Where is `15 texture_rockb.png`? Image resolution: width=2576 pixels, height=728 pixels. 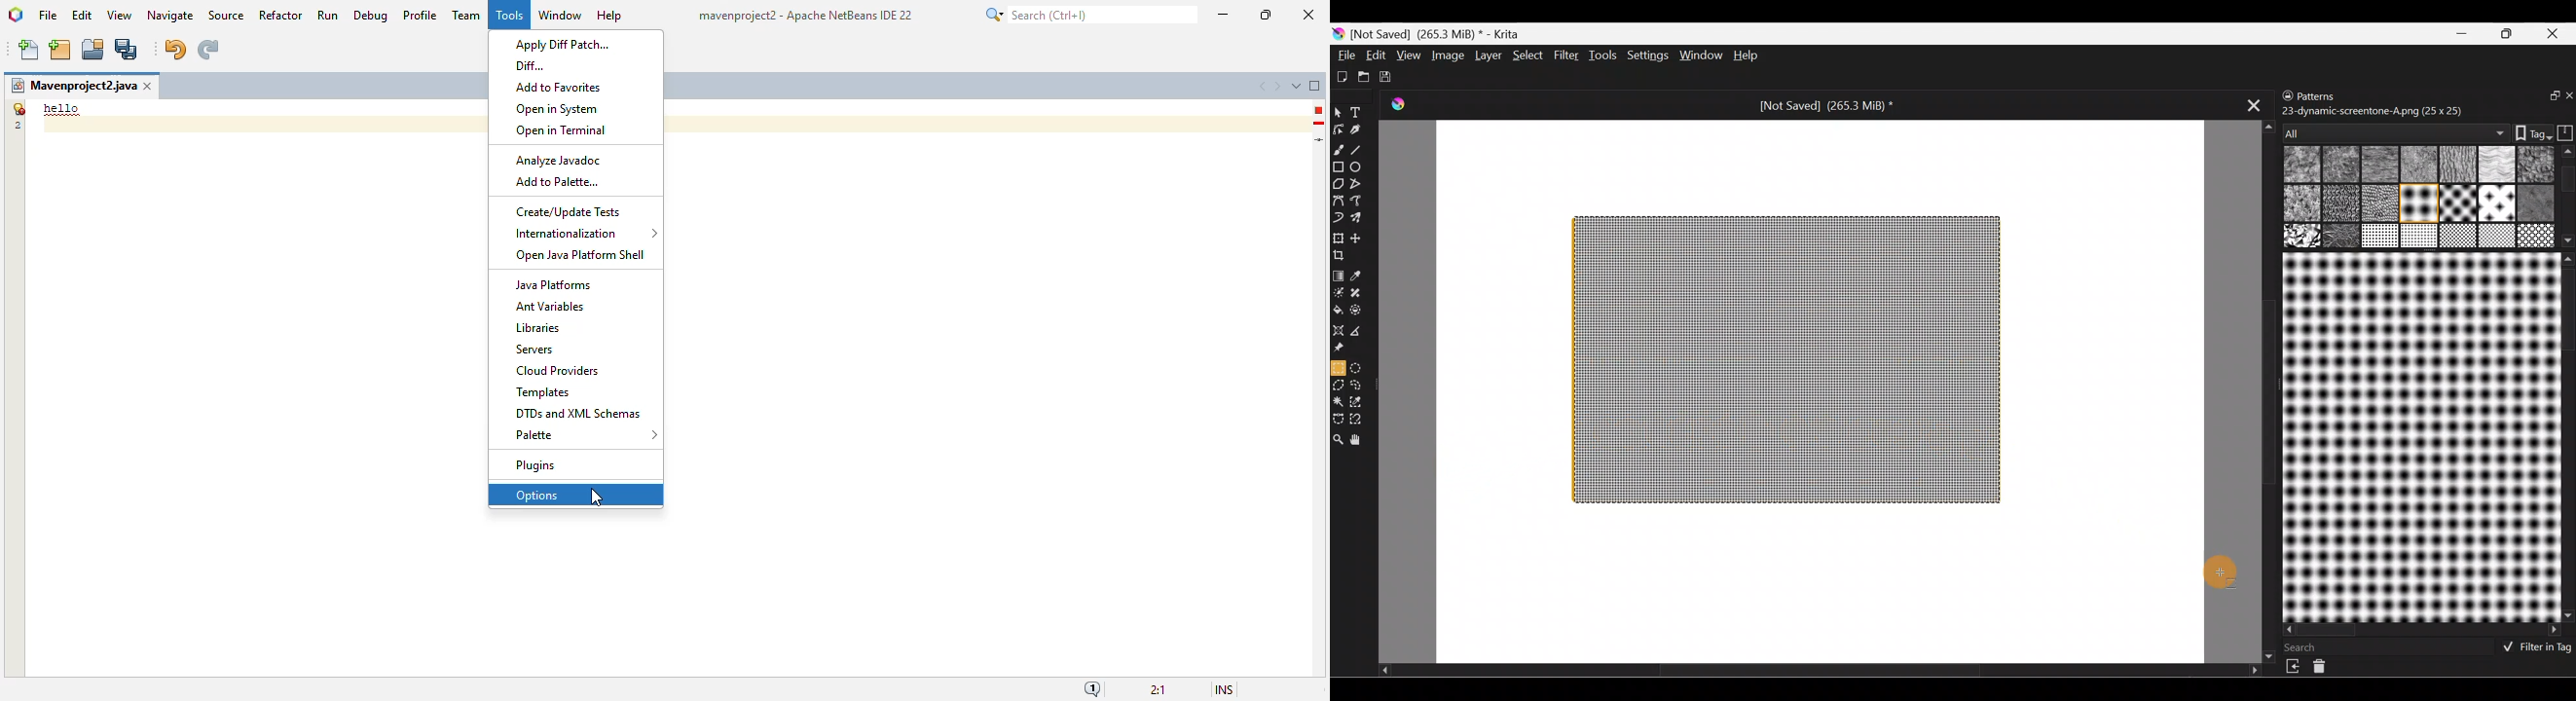
15 texture_rockb.png is located at coordinates (2342, 237).